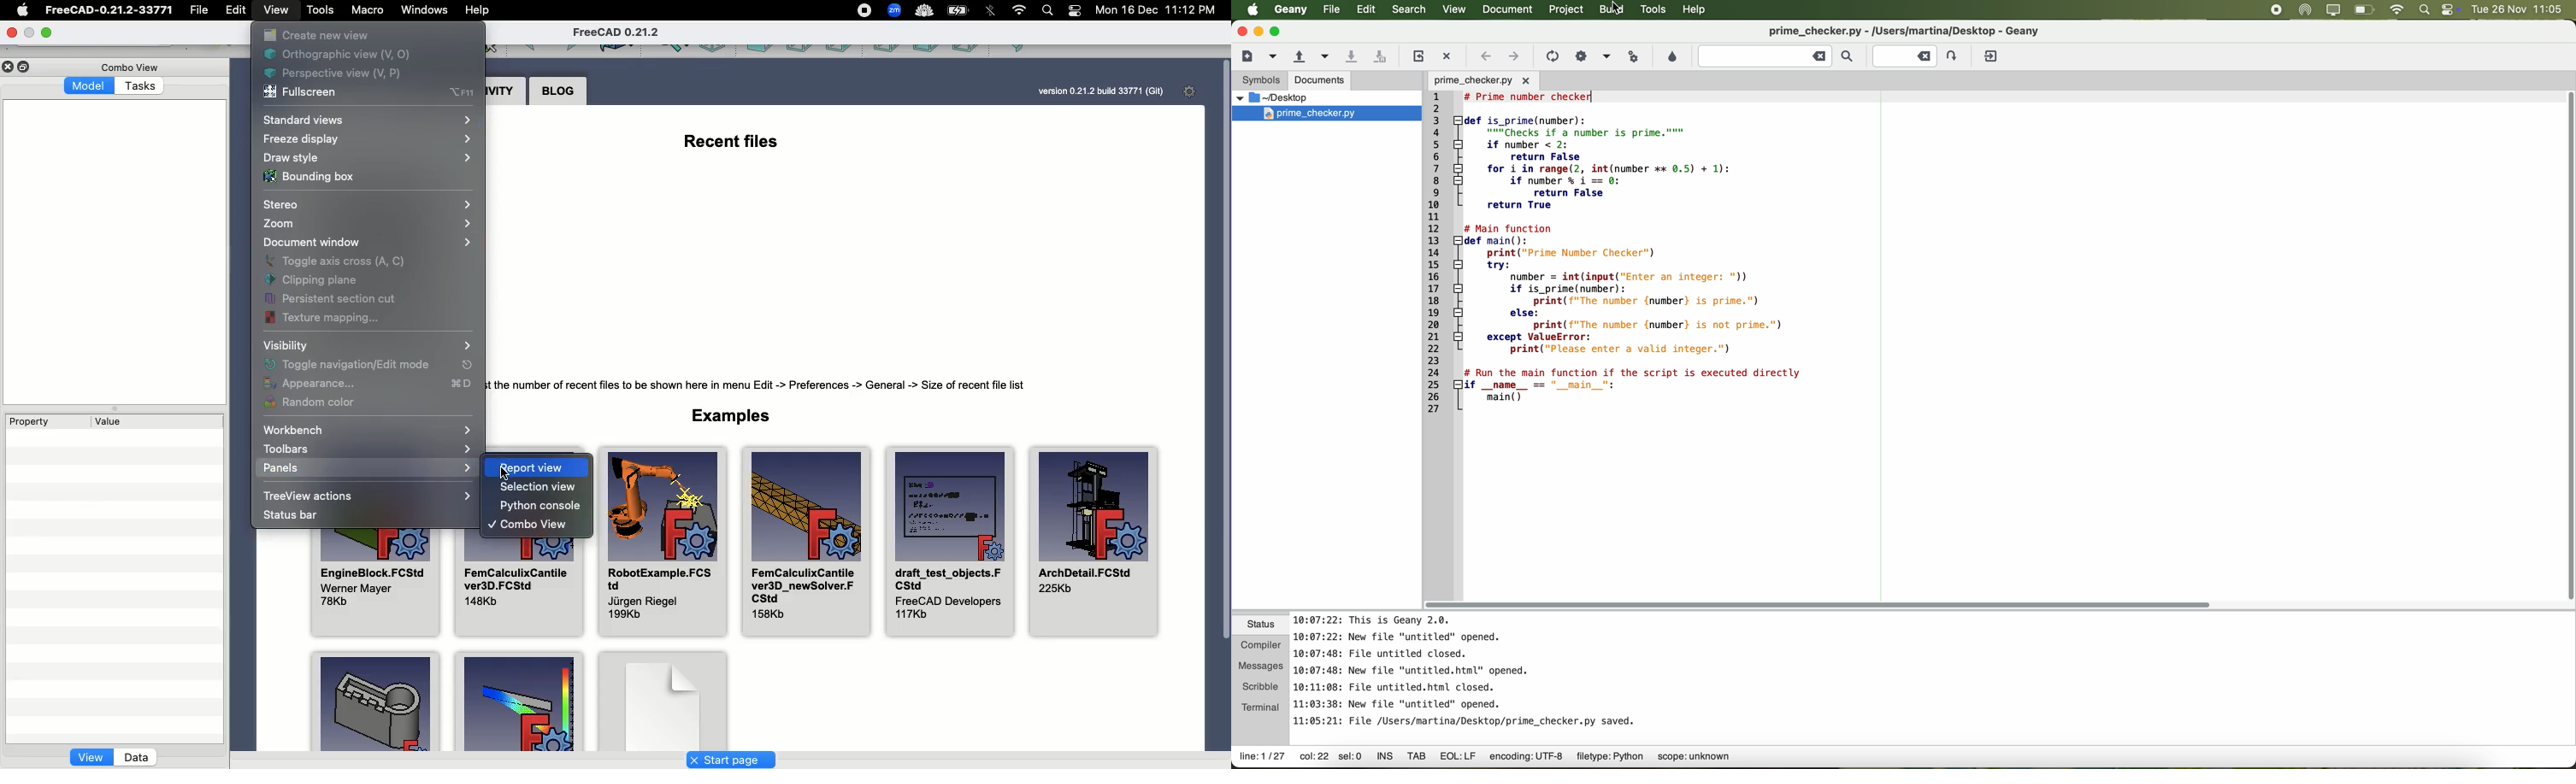 The height and width of the screenshot is (784, 2576). I want to click on View, so click(279, 13).